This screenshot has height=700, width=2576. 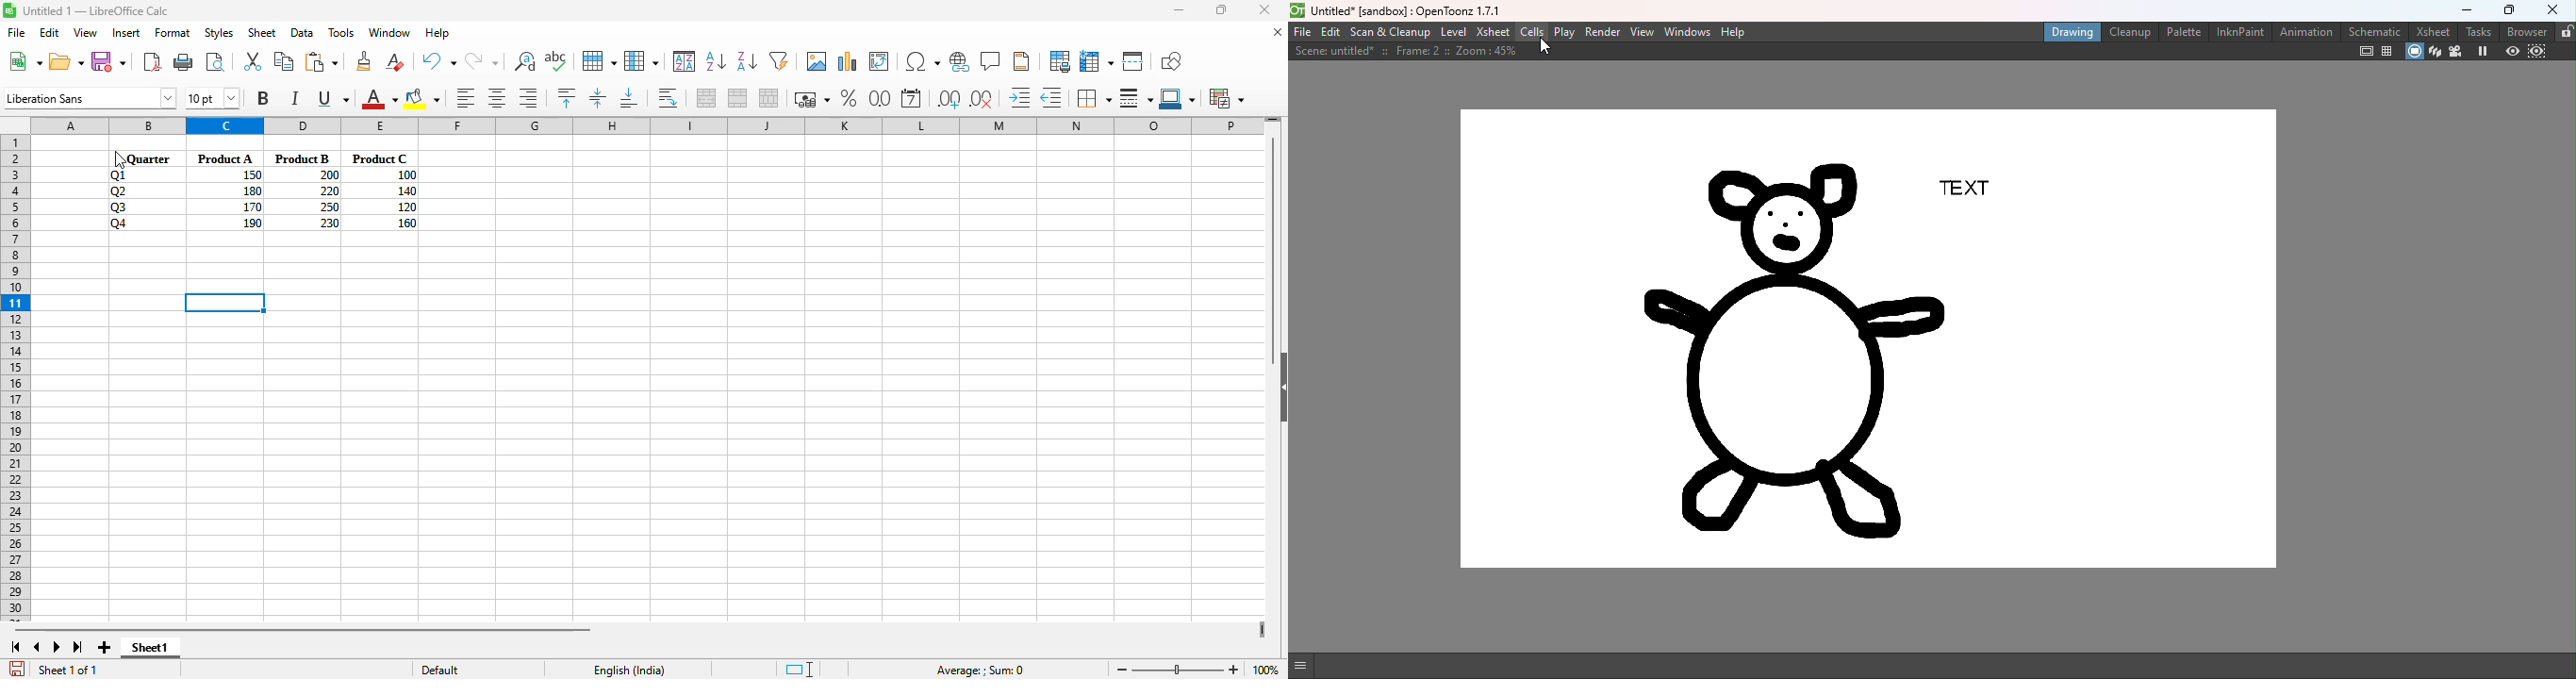 What do you see at coordinates (848, 60) in the screenshot?
I see `insert chart` at bounding box center [848, 60].